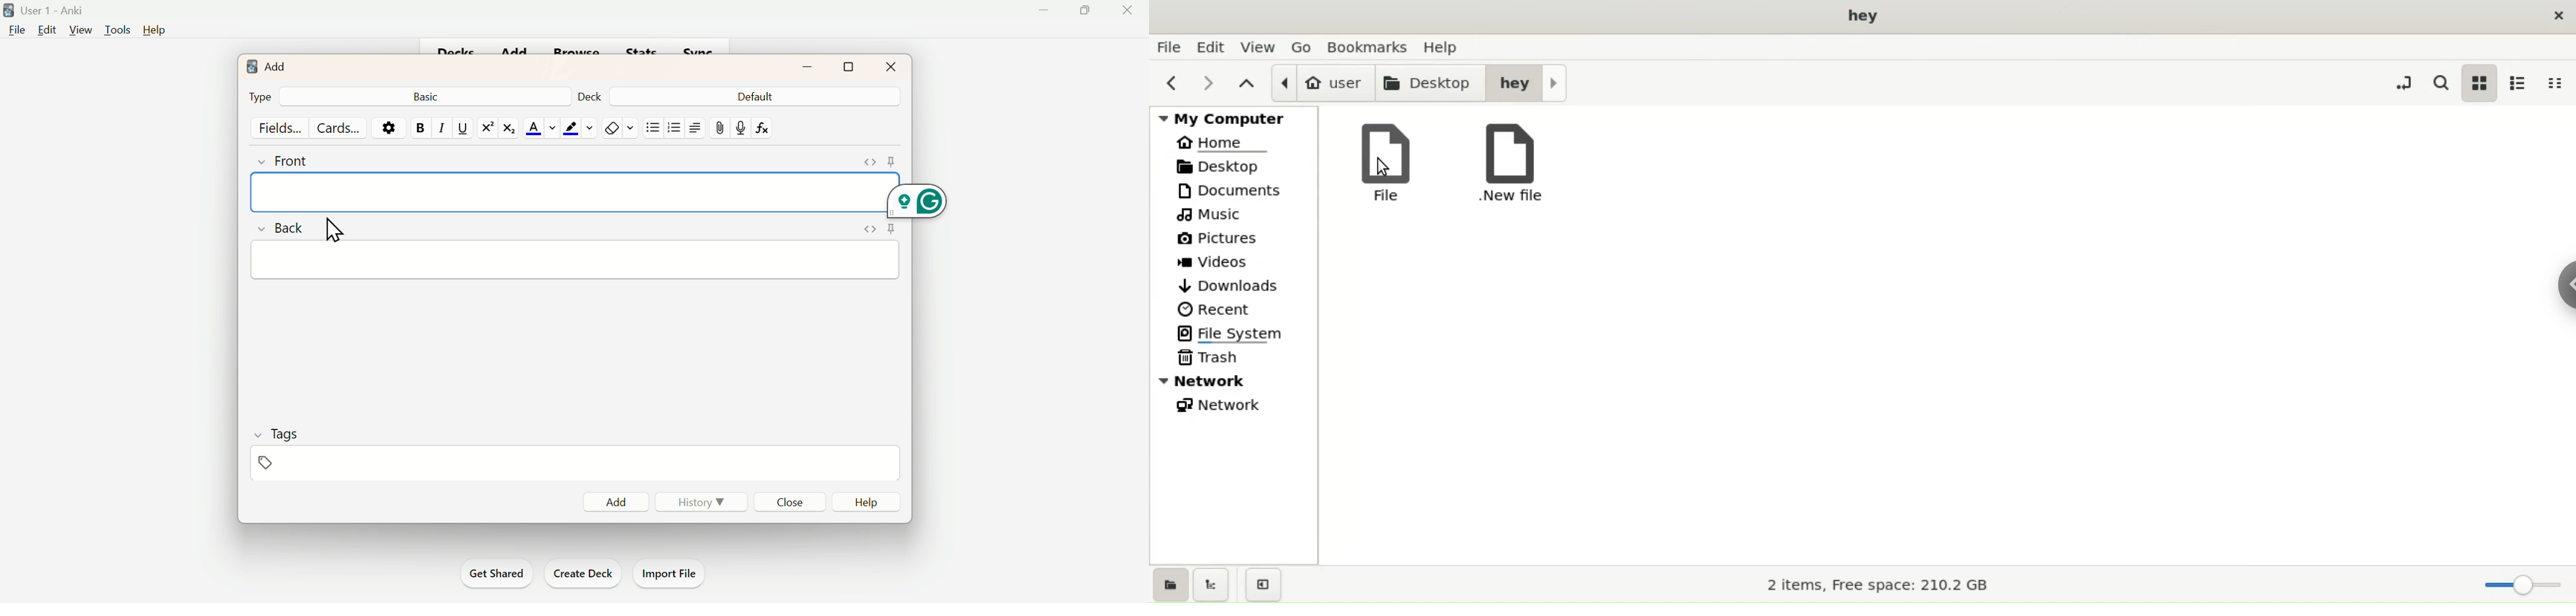 The width and height of the screenshot is (2576, 616). What do you see at coordinates (740, 126) in the screenshot?
I see `Mic` at bounding box center [740, 126].